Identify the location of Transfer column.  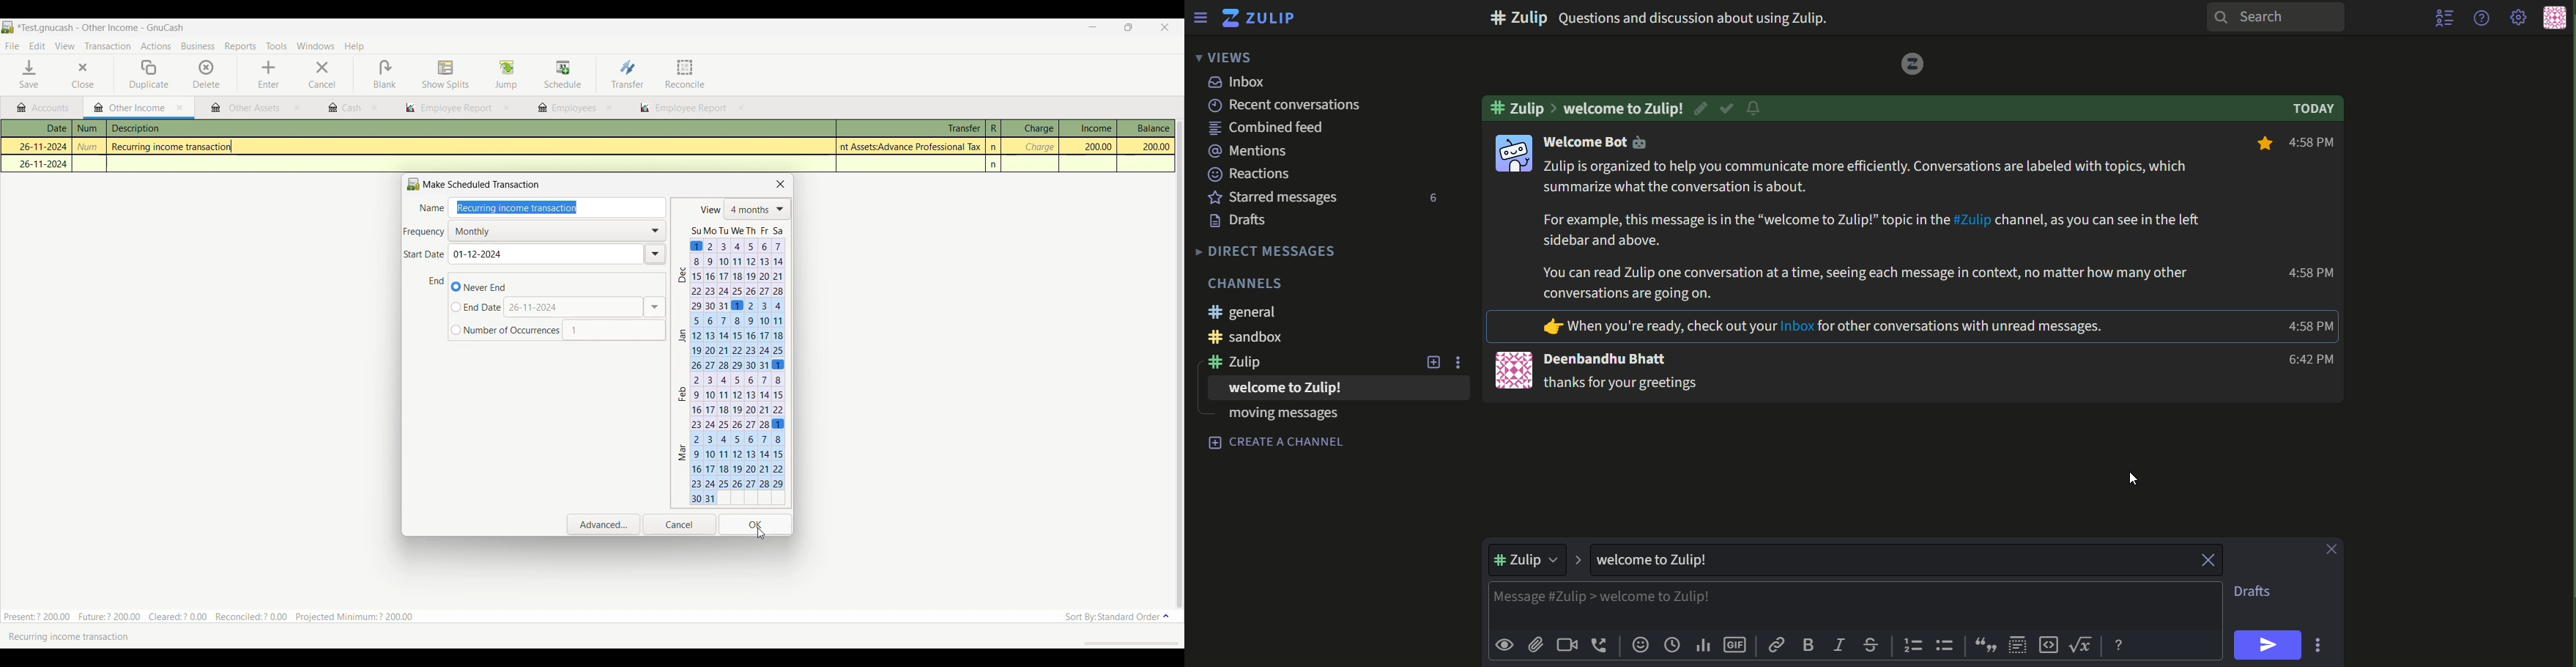
(910, 127).